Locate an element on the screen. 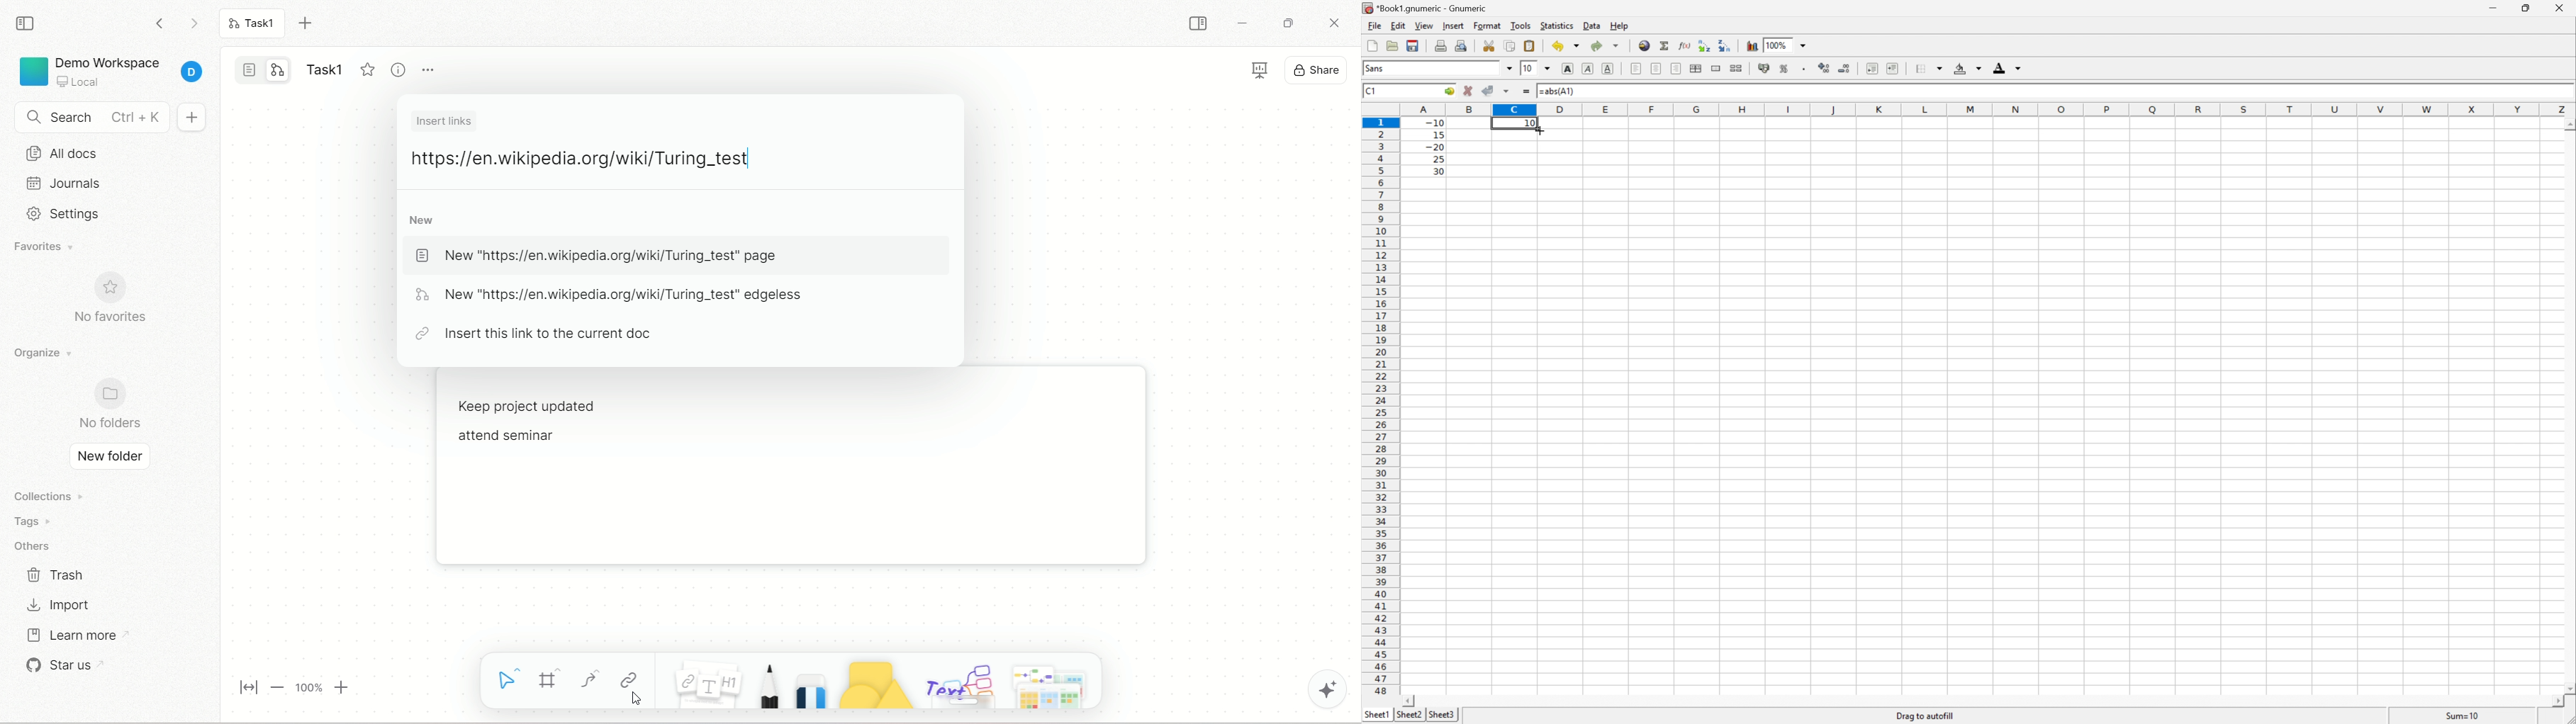 The image size is (2576, 728). Sans is located at coordinates (1376, 68).